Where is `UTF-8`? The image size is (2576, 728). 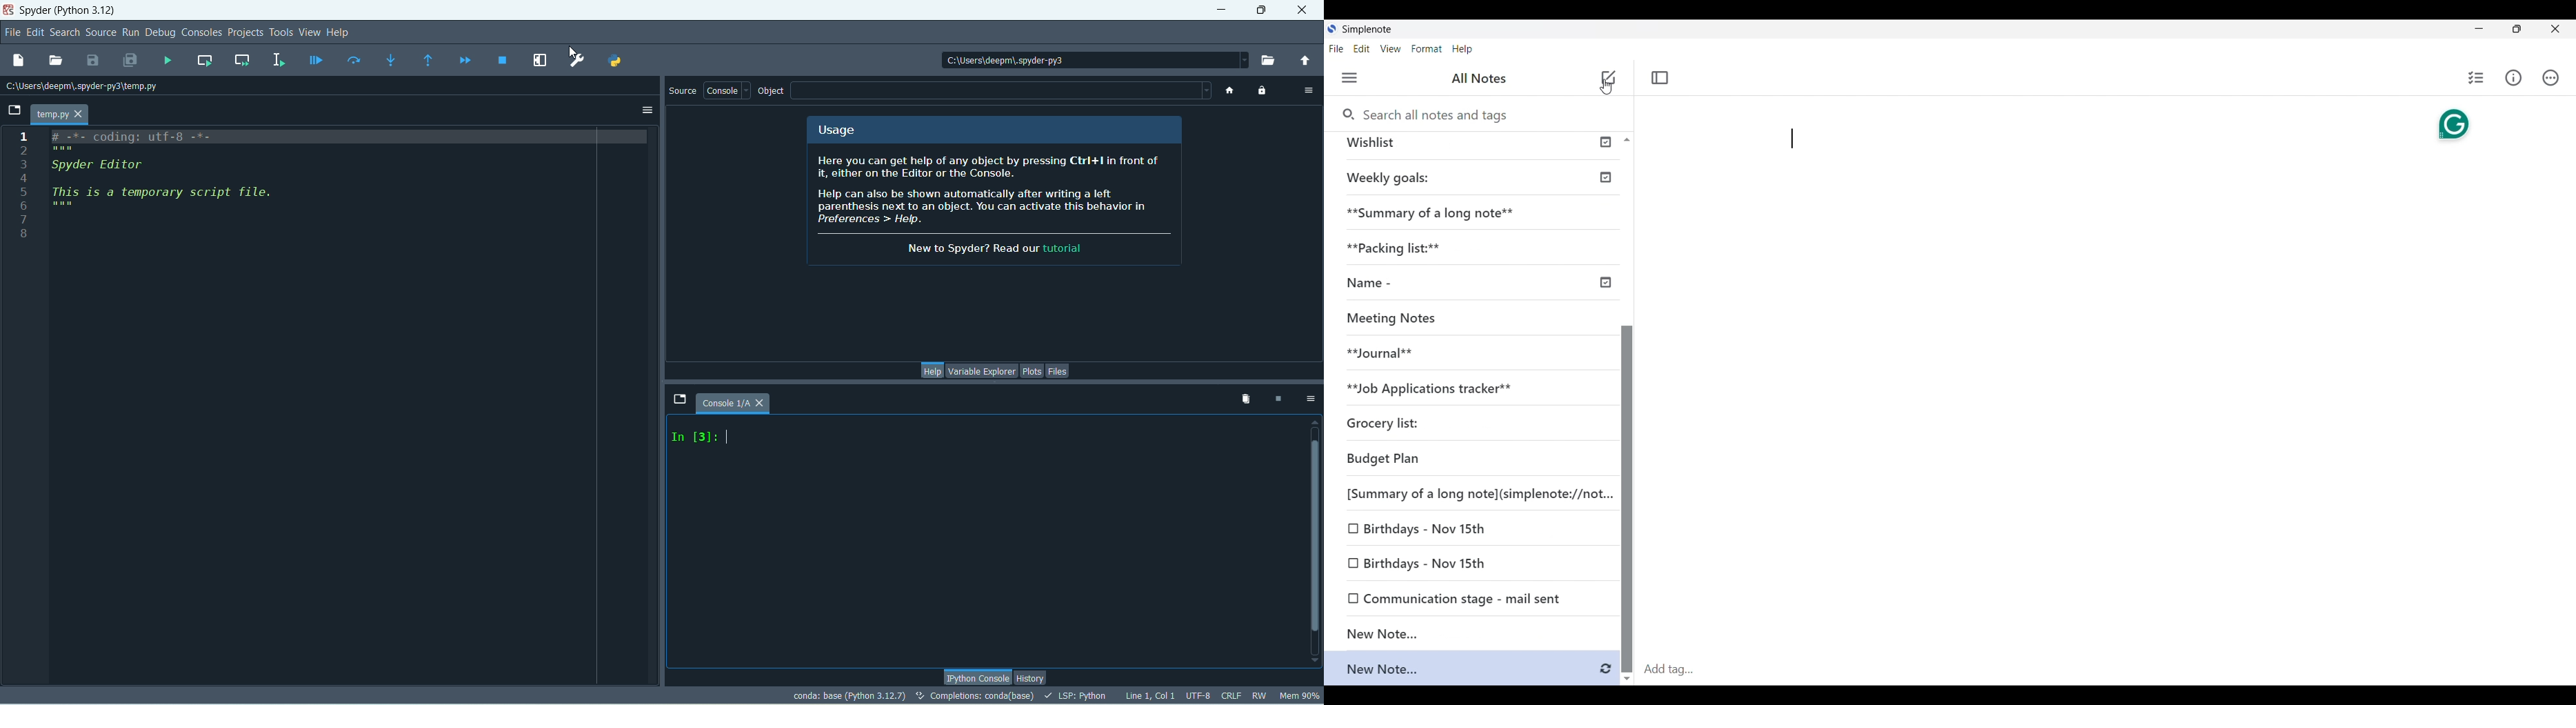 UTF-8 is located at coordinates (1199, 695).